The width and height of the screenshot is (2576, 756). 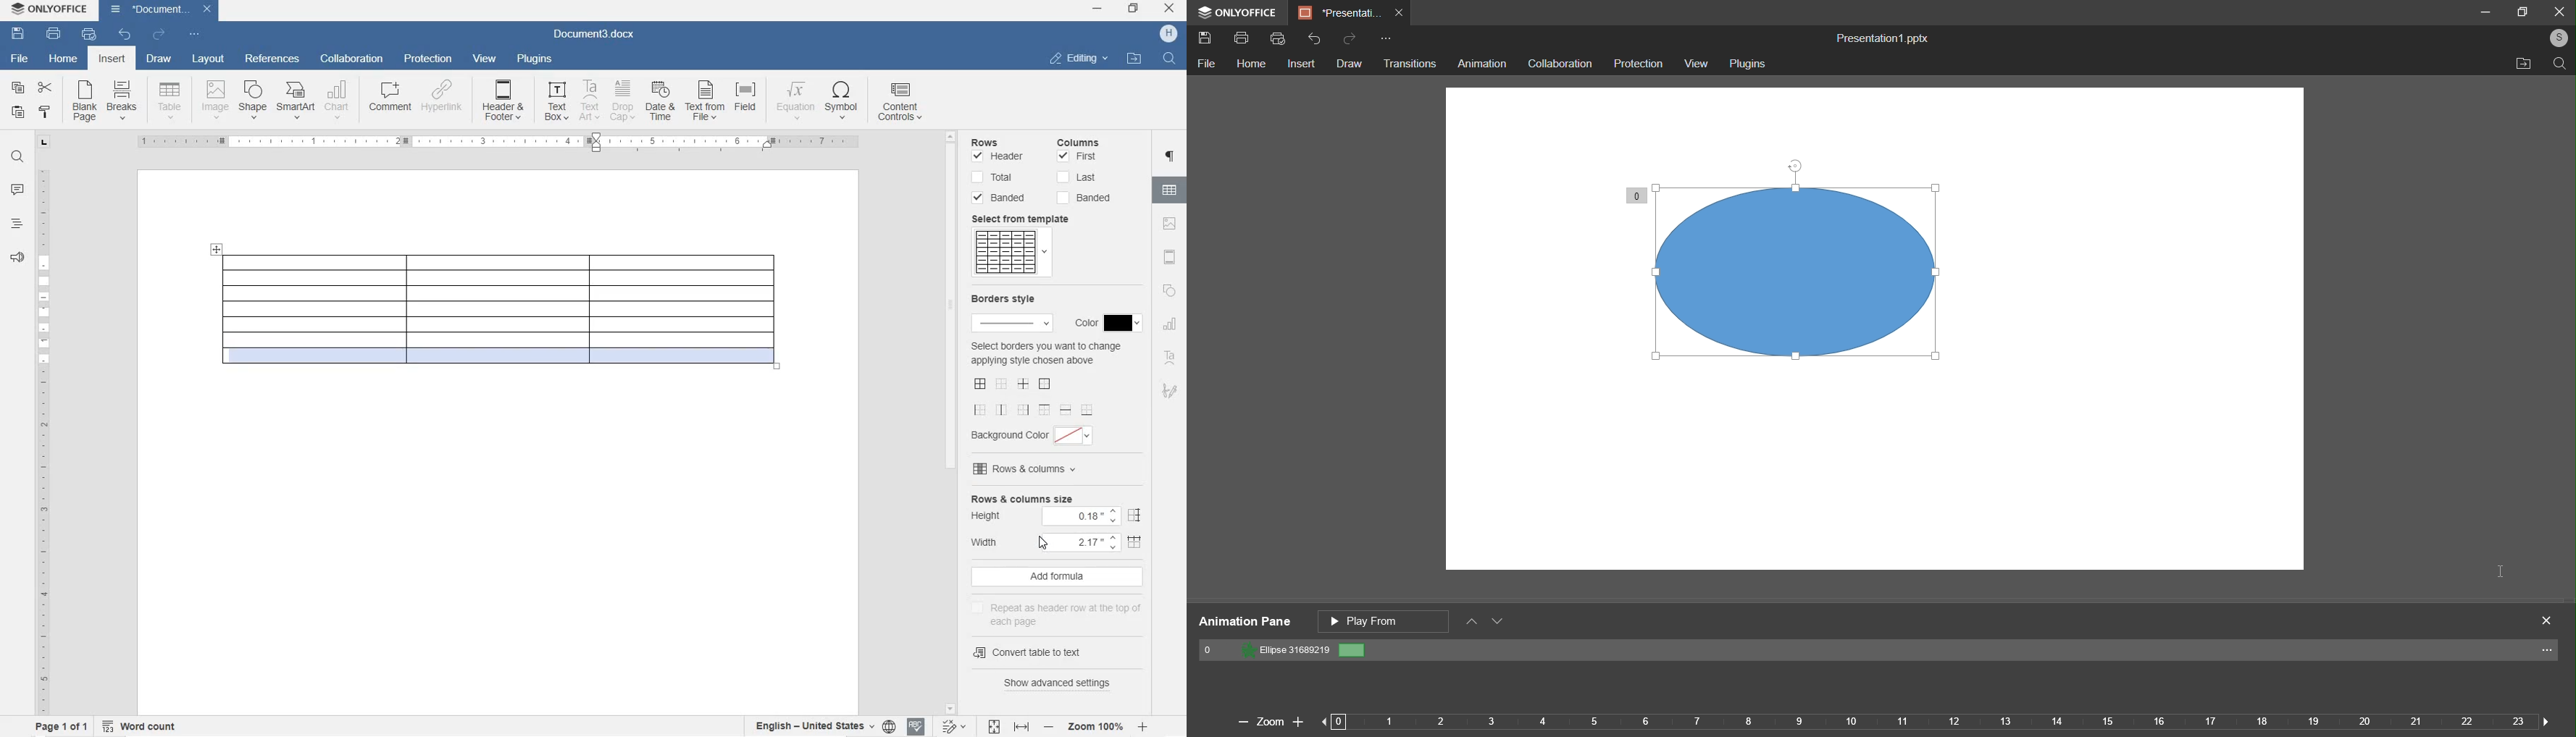 What do you see at coordinates (1030, 219) in the screenshot?
I see `select from template` at bounding box center [1030, 219].